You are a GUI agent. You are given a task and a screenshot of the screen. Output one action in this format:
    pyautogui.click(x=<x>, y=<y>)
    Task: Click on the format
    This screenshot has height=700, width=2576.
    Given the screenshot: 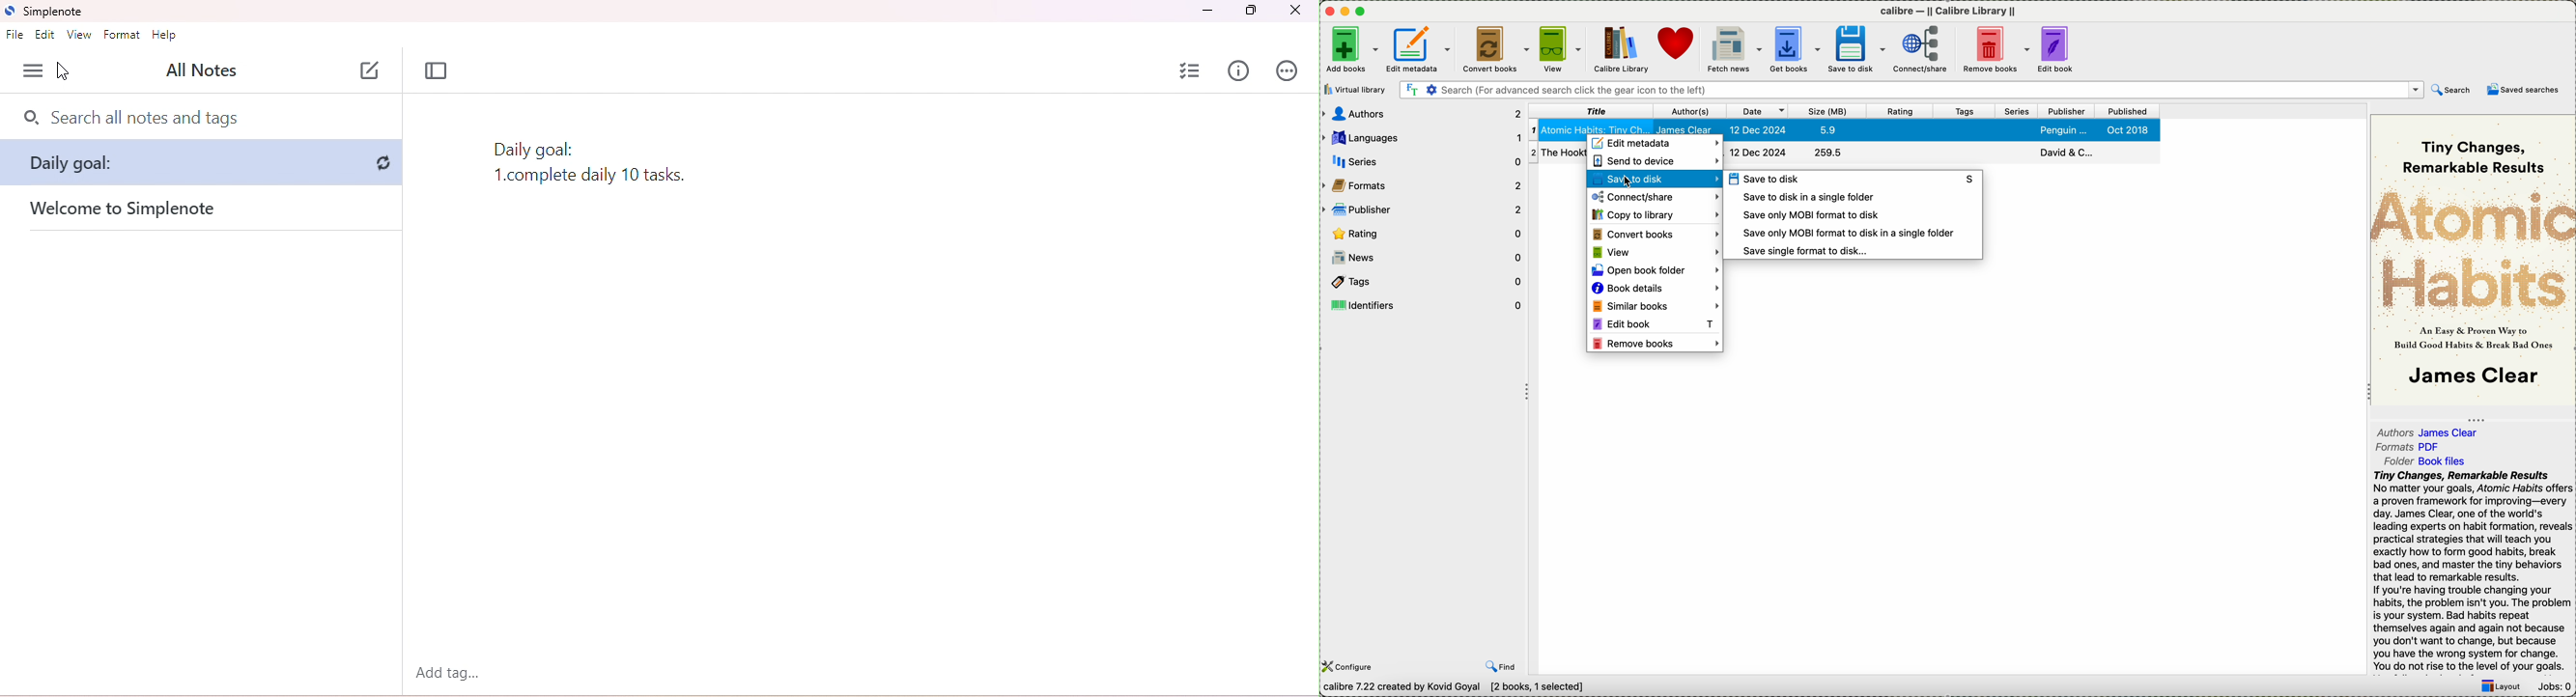 What is the action you would take?
    pyautogui.click(x=123, y=35)
    